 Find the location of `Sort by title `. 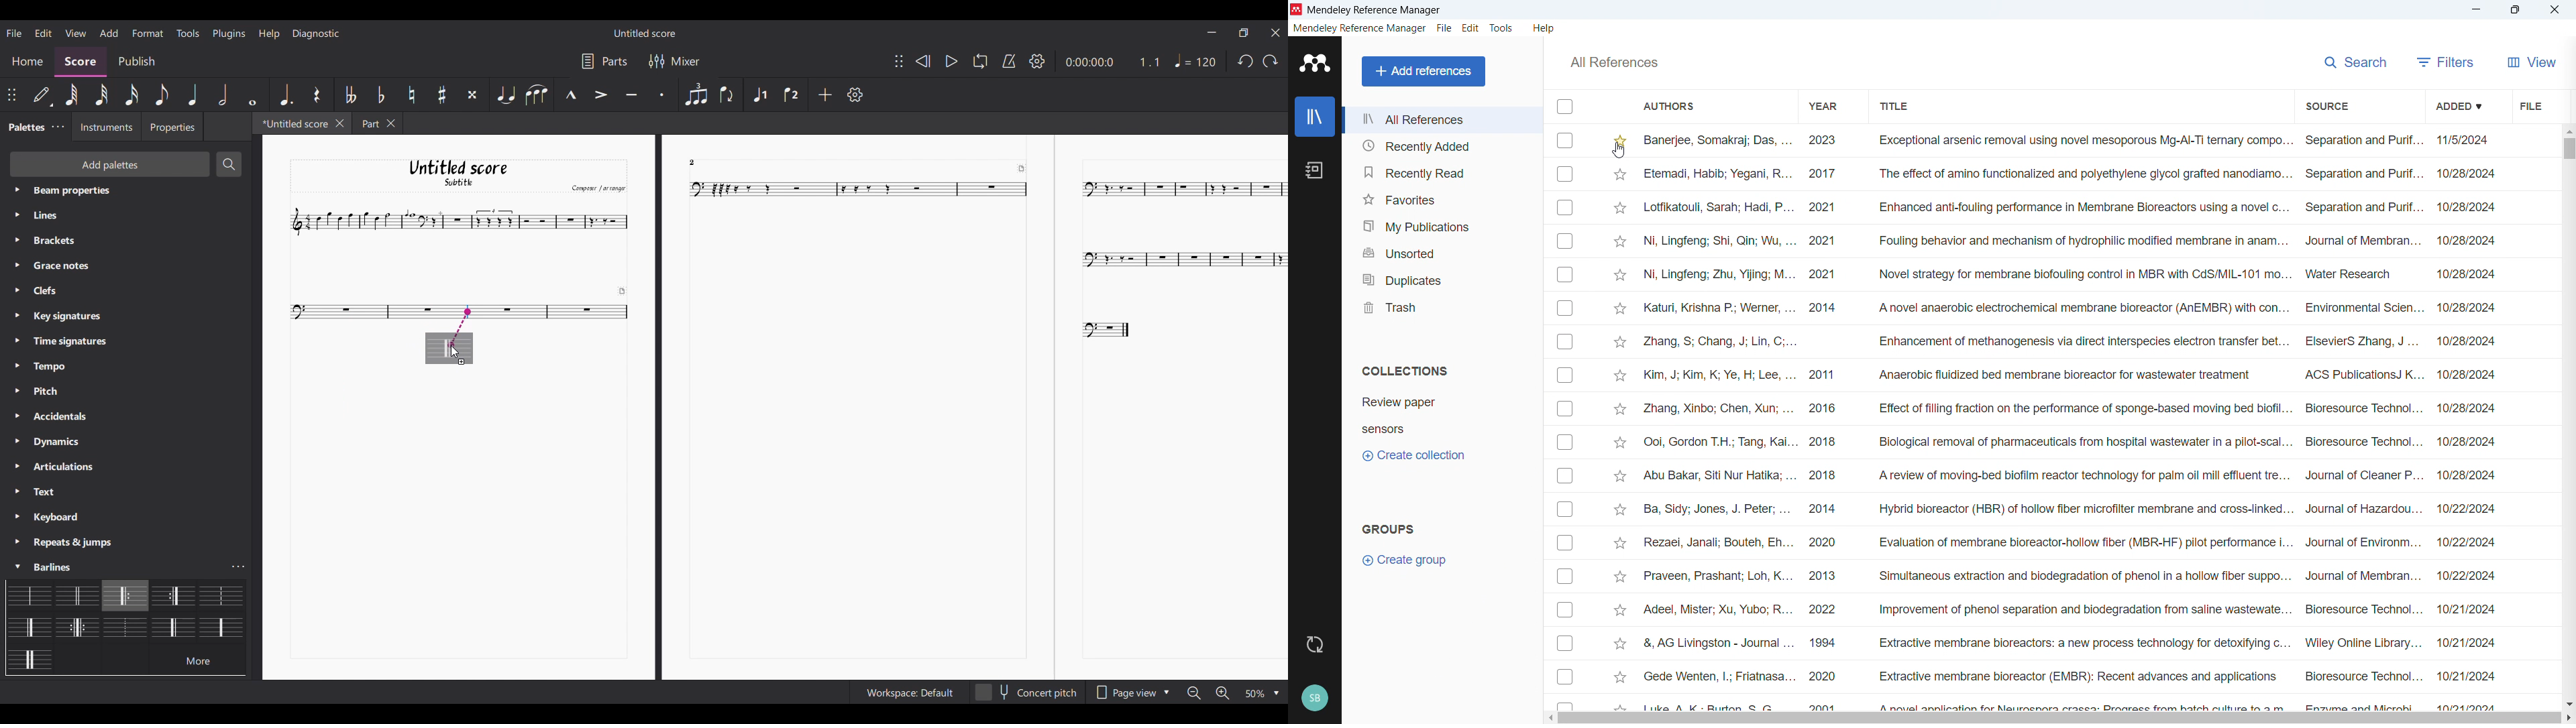

Sort by title  is located at coordinates (1893, 107).